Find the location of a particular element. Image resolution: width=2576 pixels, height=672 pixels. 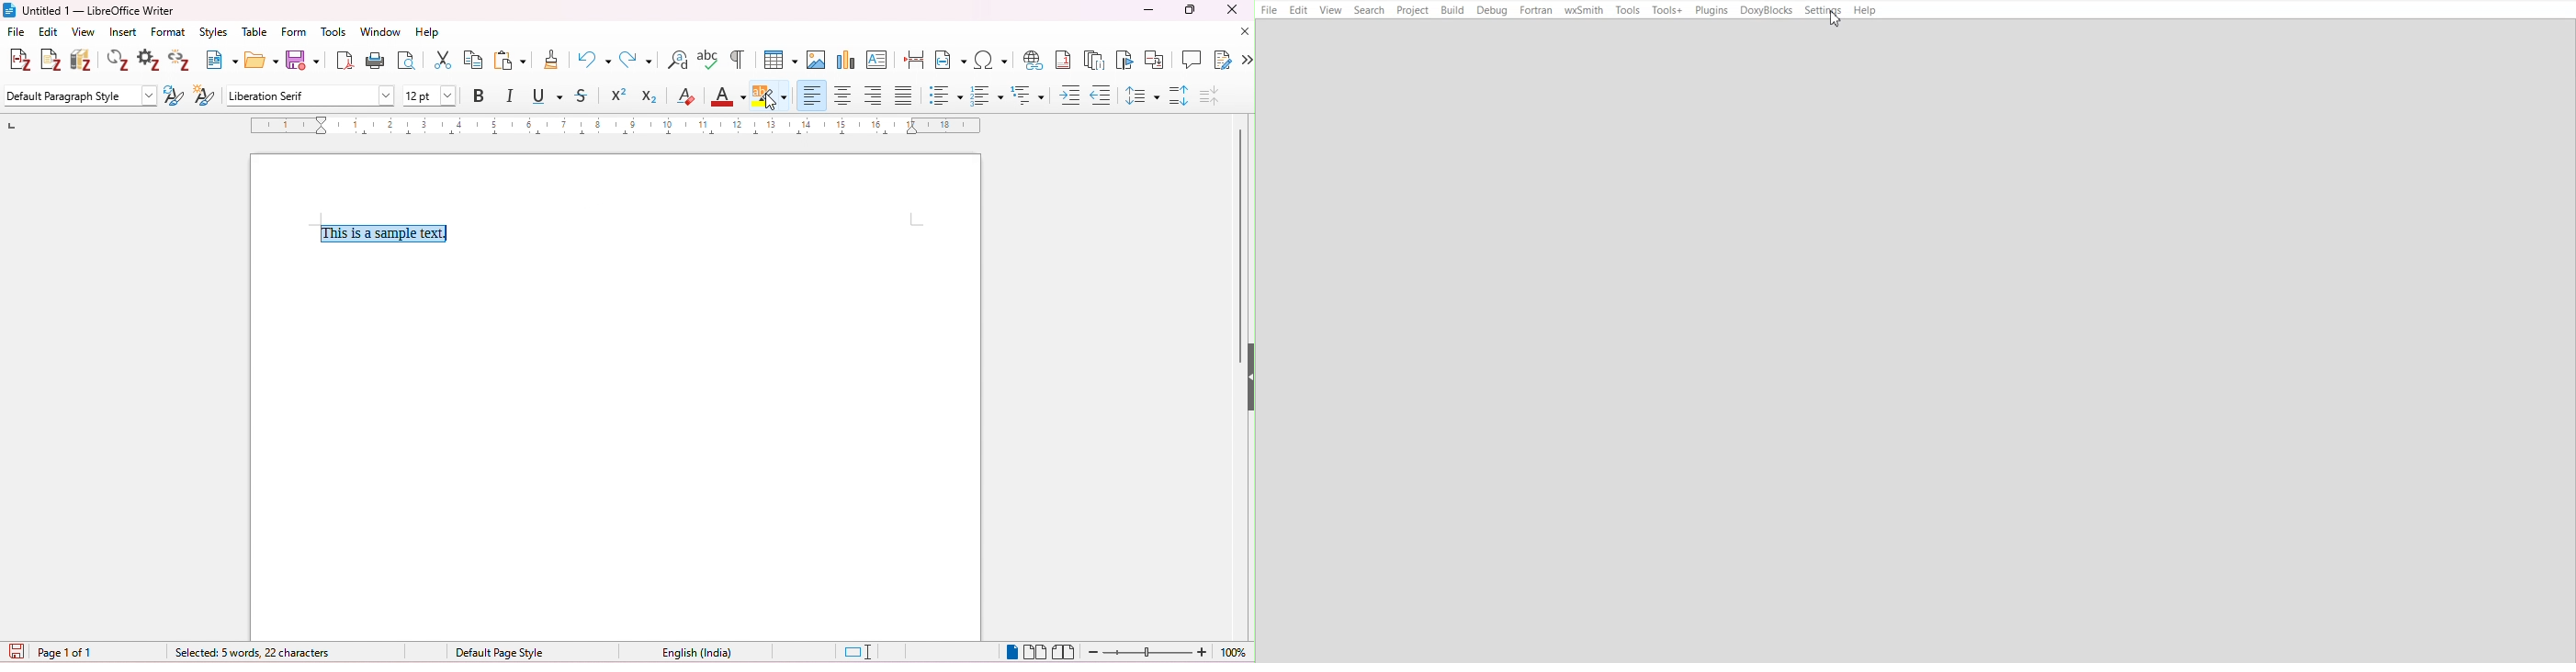

insert cross reference is located at coordinates (1156, 59).